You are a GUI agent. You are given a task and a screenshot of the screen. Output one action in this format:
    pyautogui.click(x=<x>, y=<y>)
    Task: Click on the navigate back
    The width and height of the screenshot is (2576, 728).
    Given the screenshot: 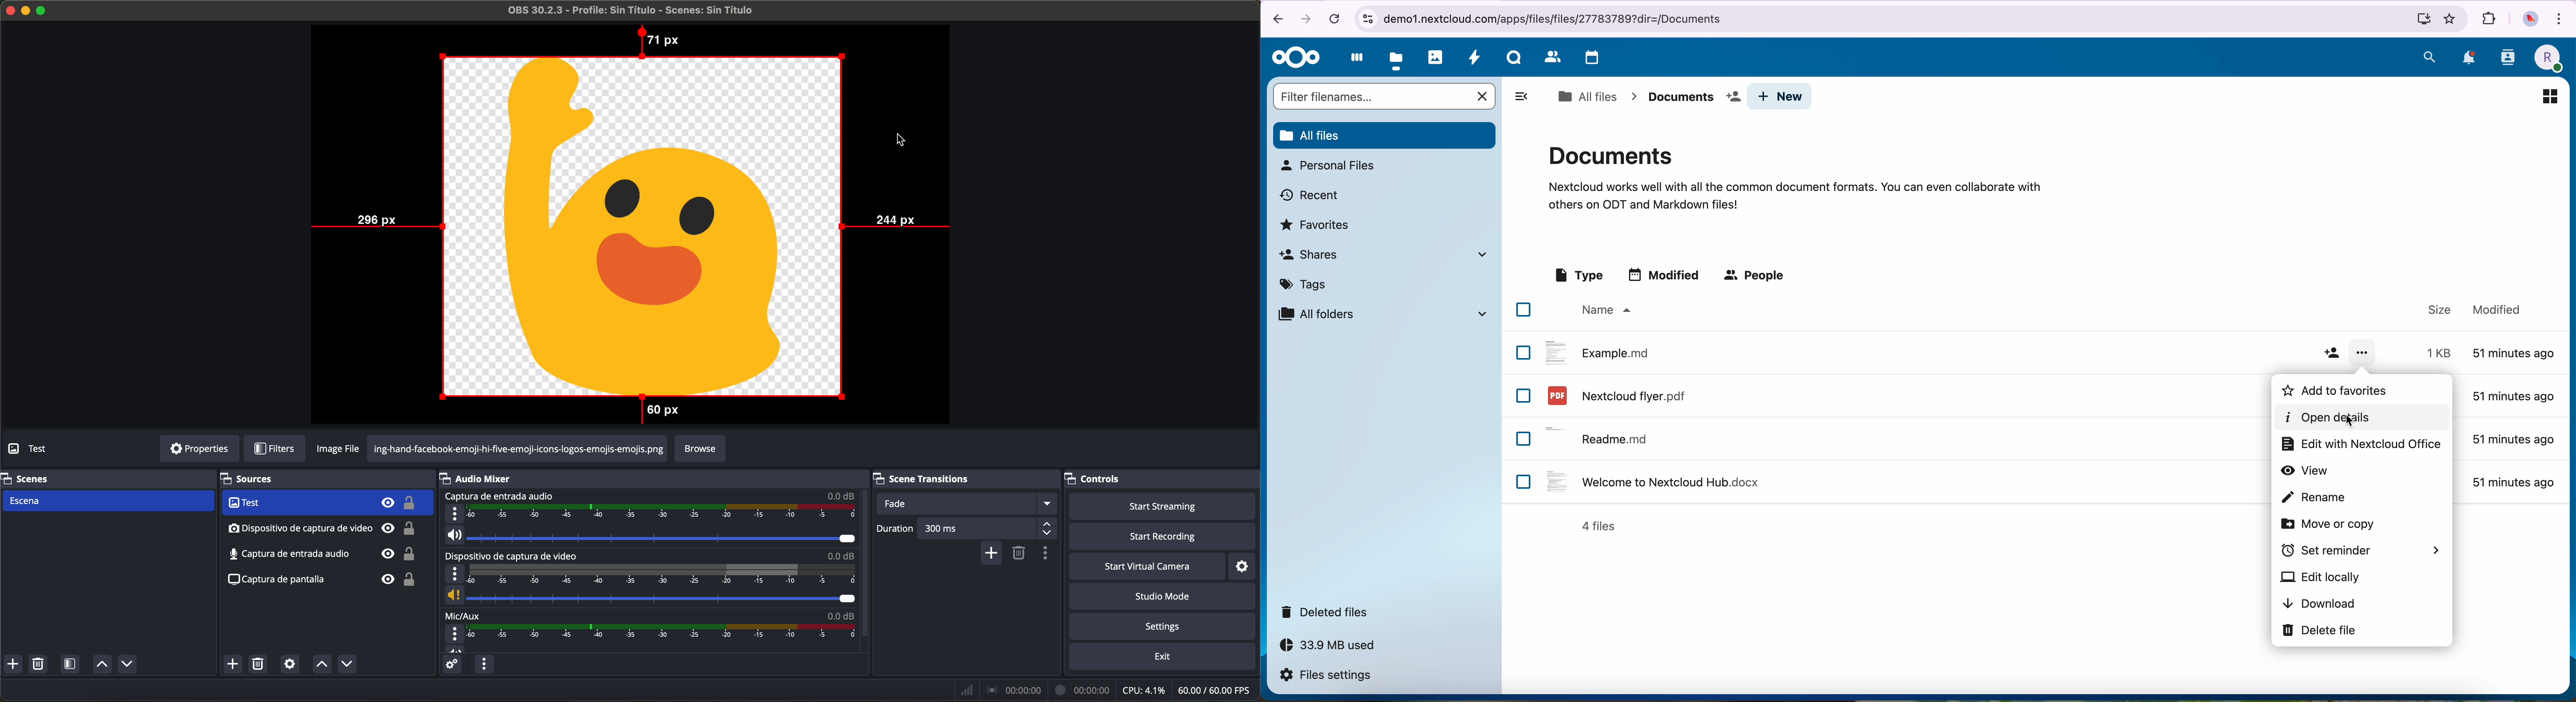 What is the action you would take?
    pyautogui.click(x=1274, y=18)
    